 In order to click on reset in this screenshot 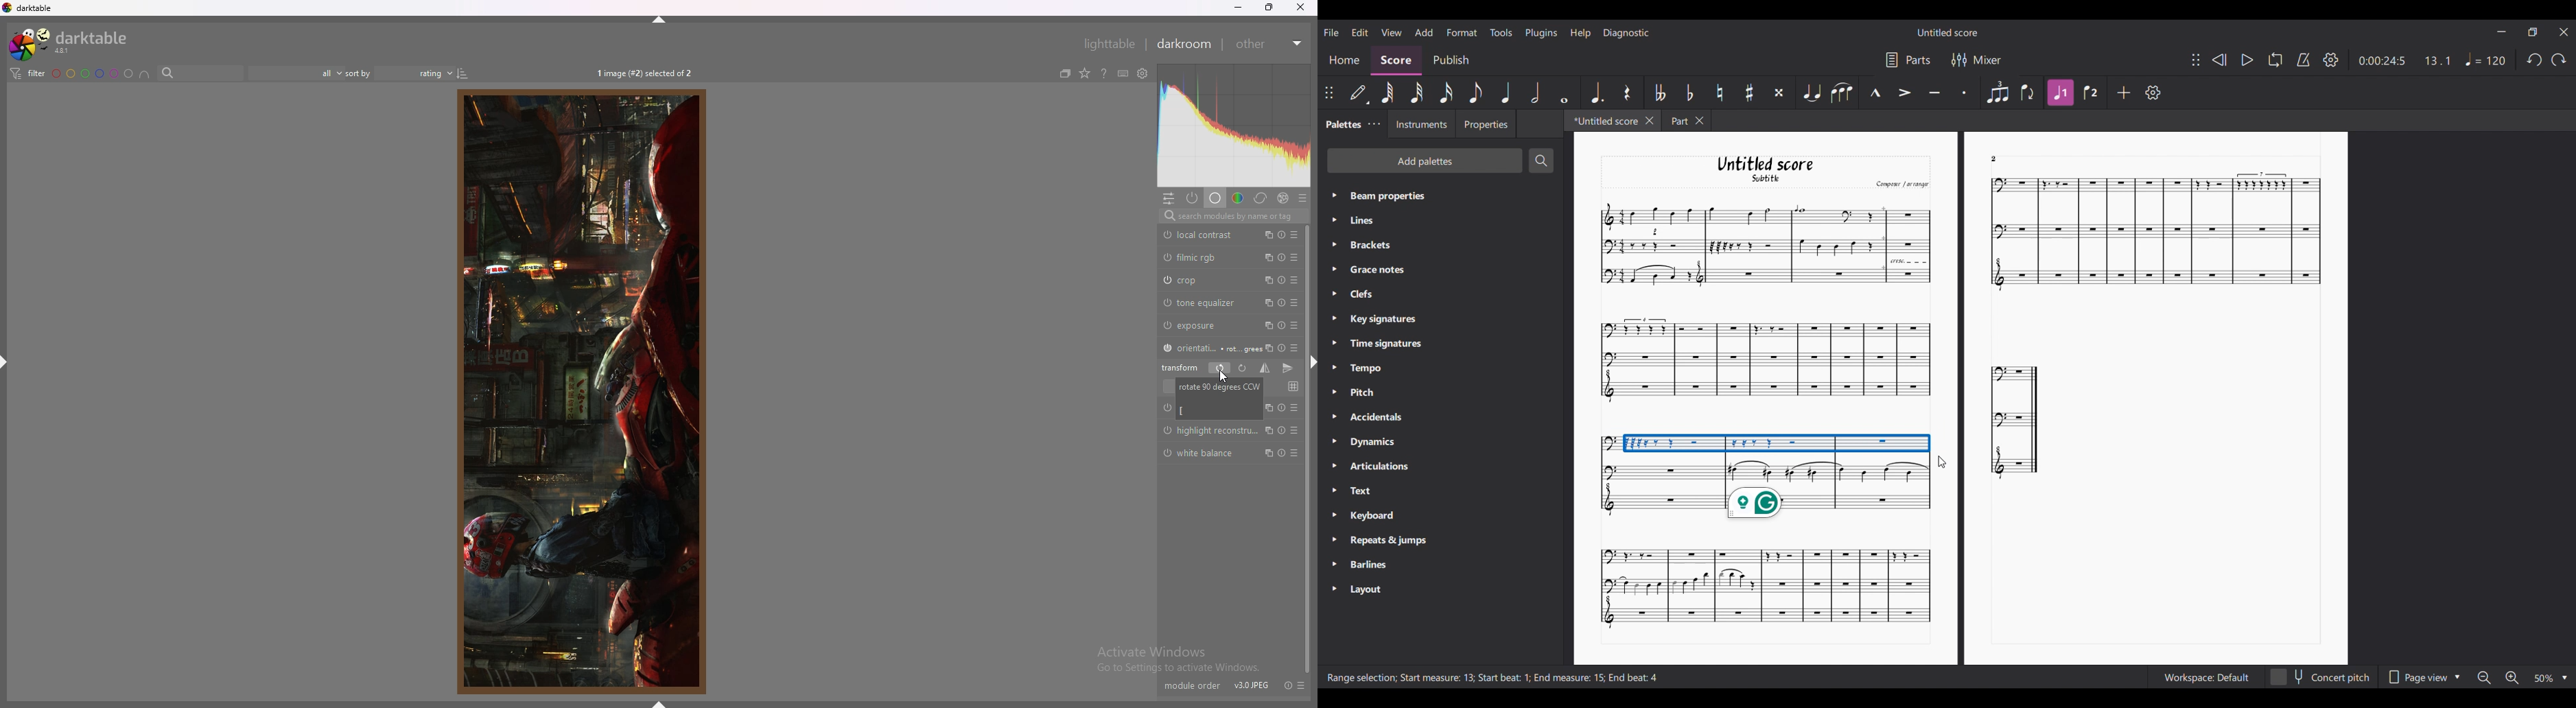, I will do `click(1282, 303)`.